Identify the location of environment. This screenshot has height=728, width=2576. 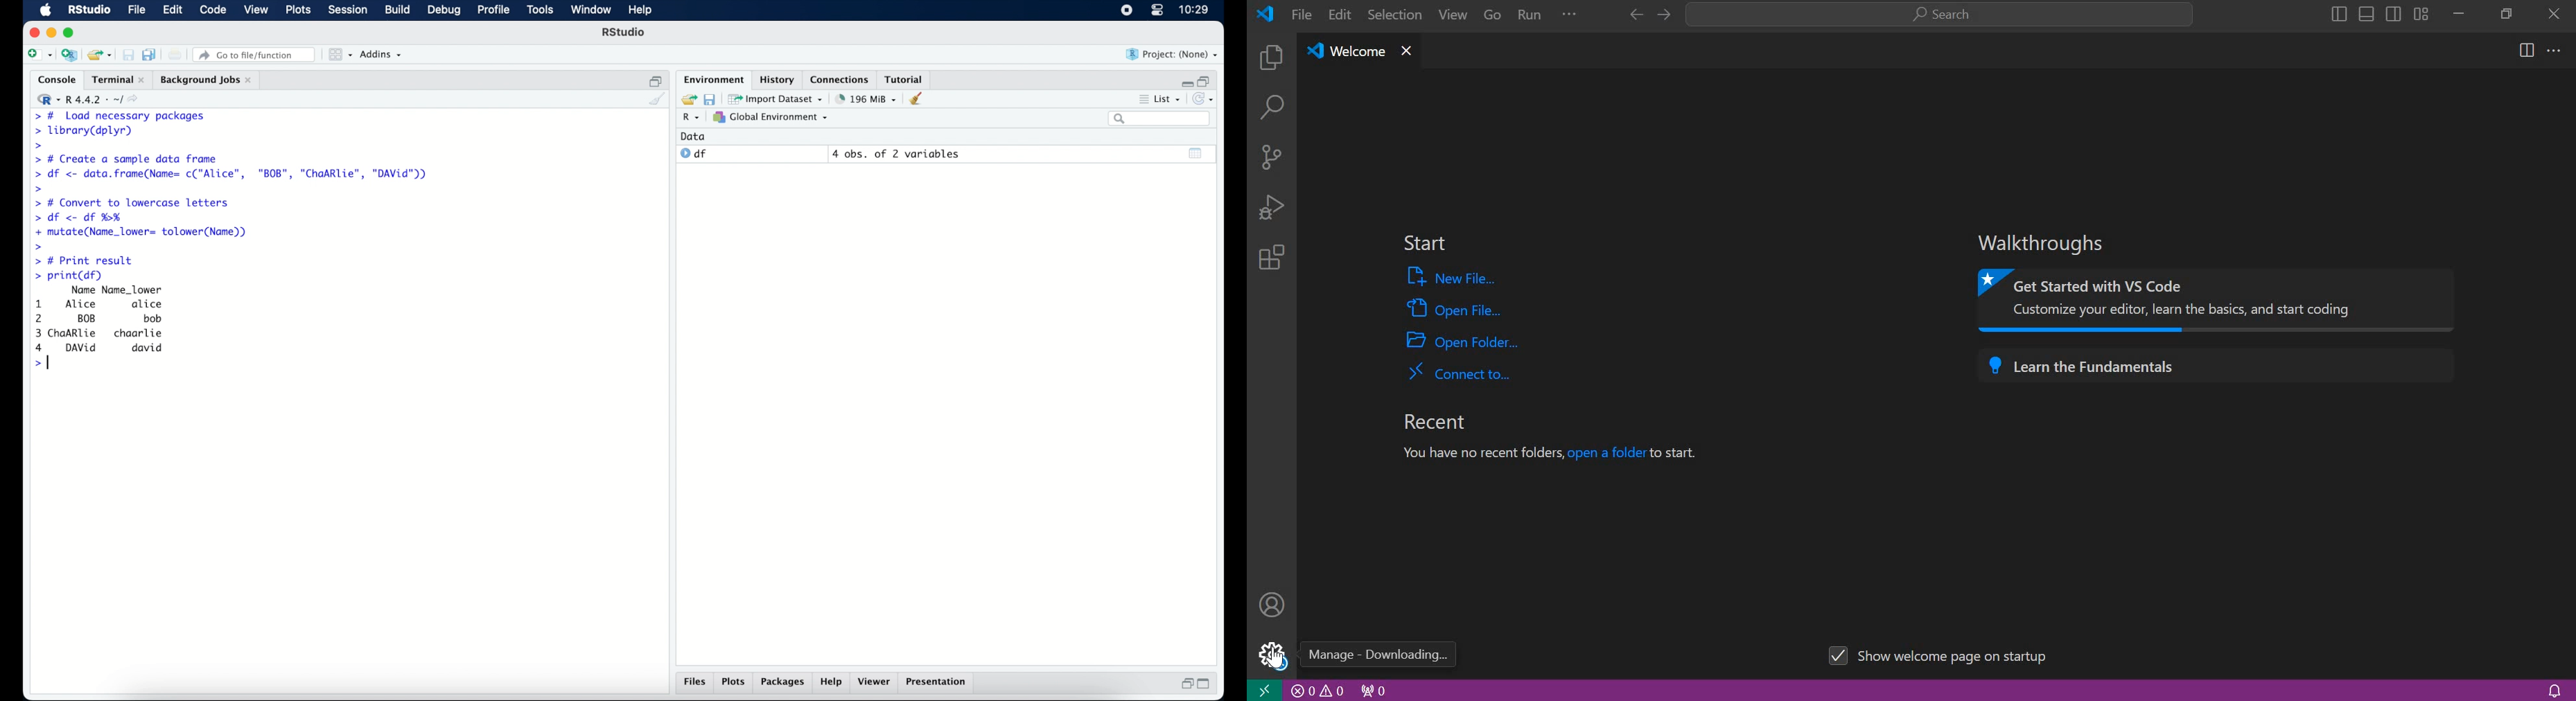
(712, 79).